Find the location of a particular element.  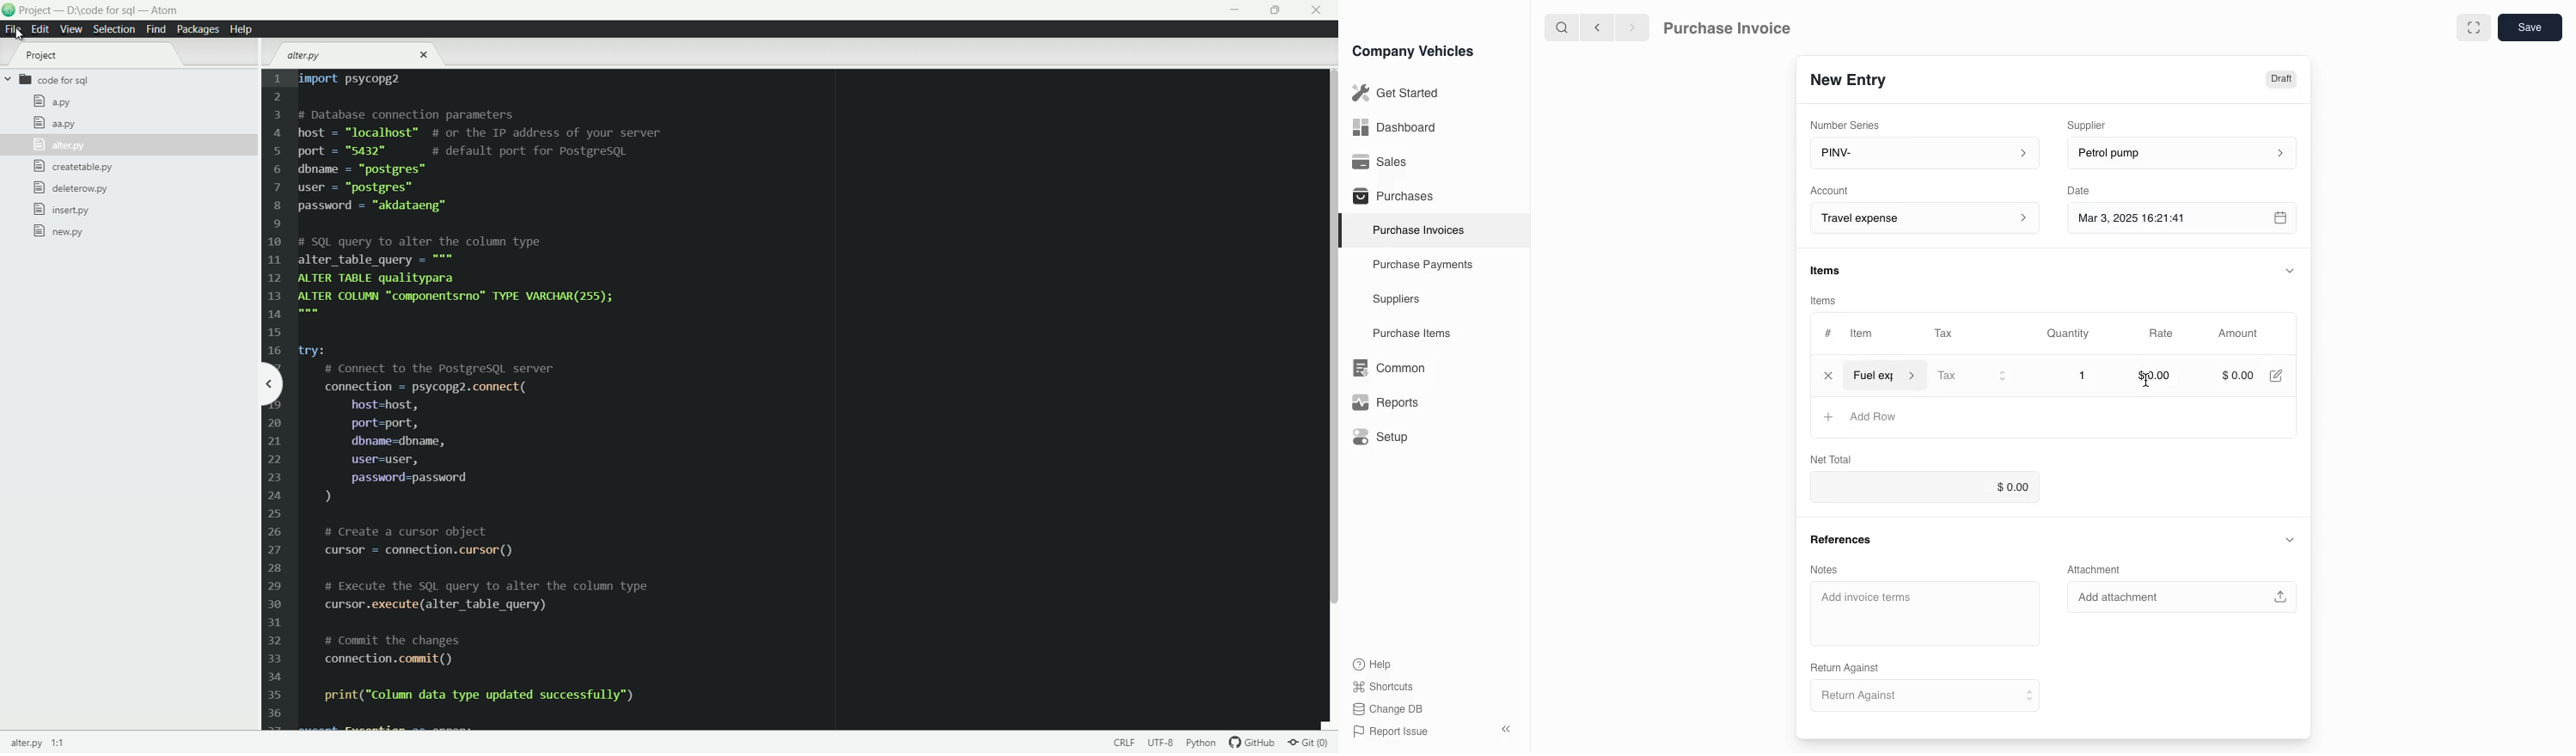

petrol pump is located at coordinates (2179, 154).